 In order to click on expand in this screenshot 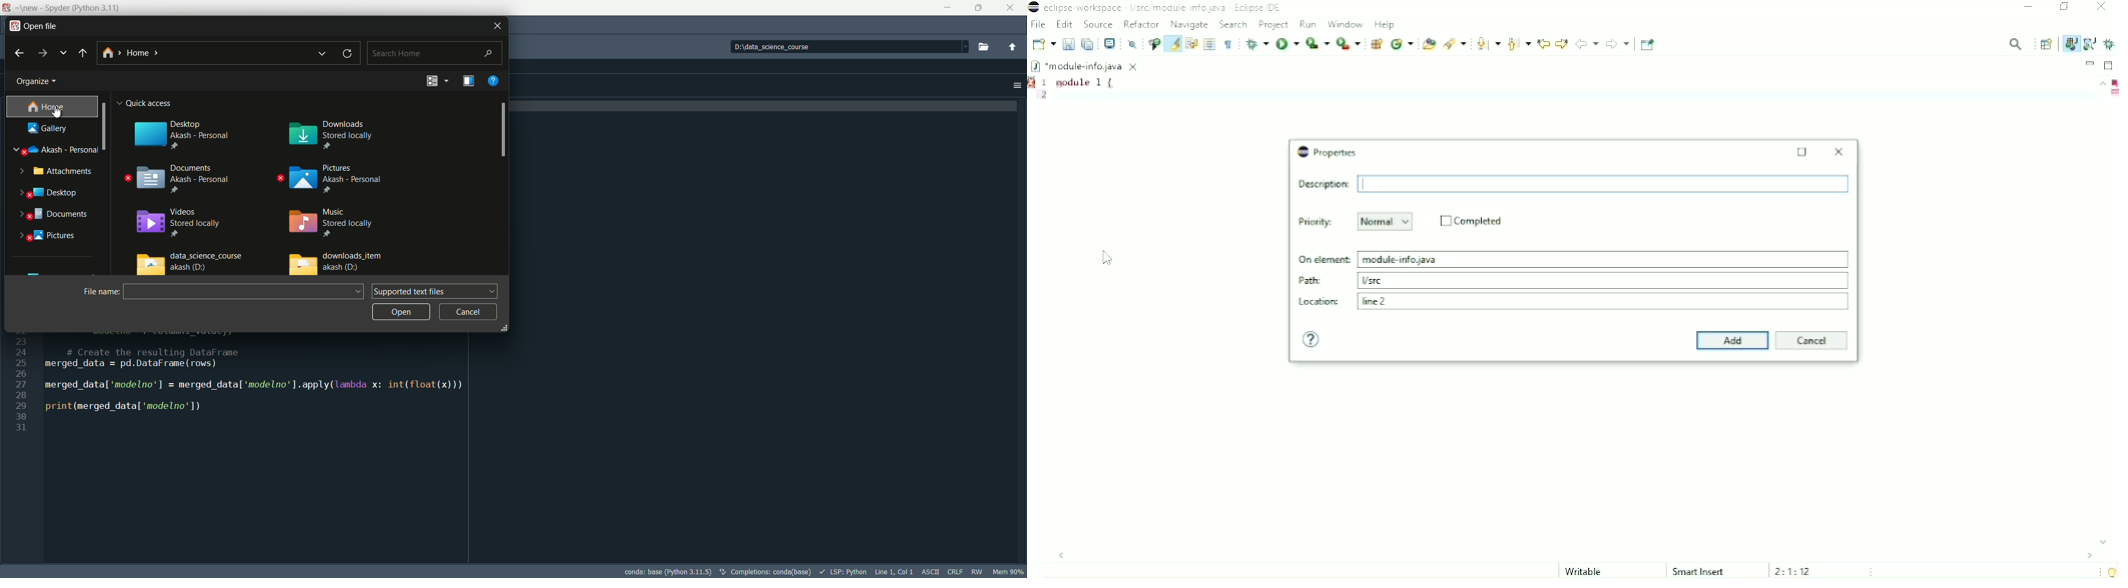, I will do `click(20, 215)`.